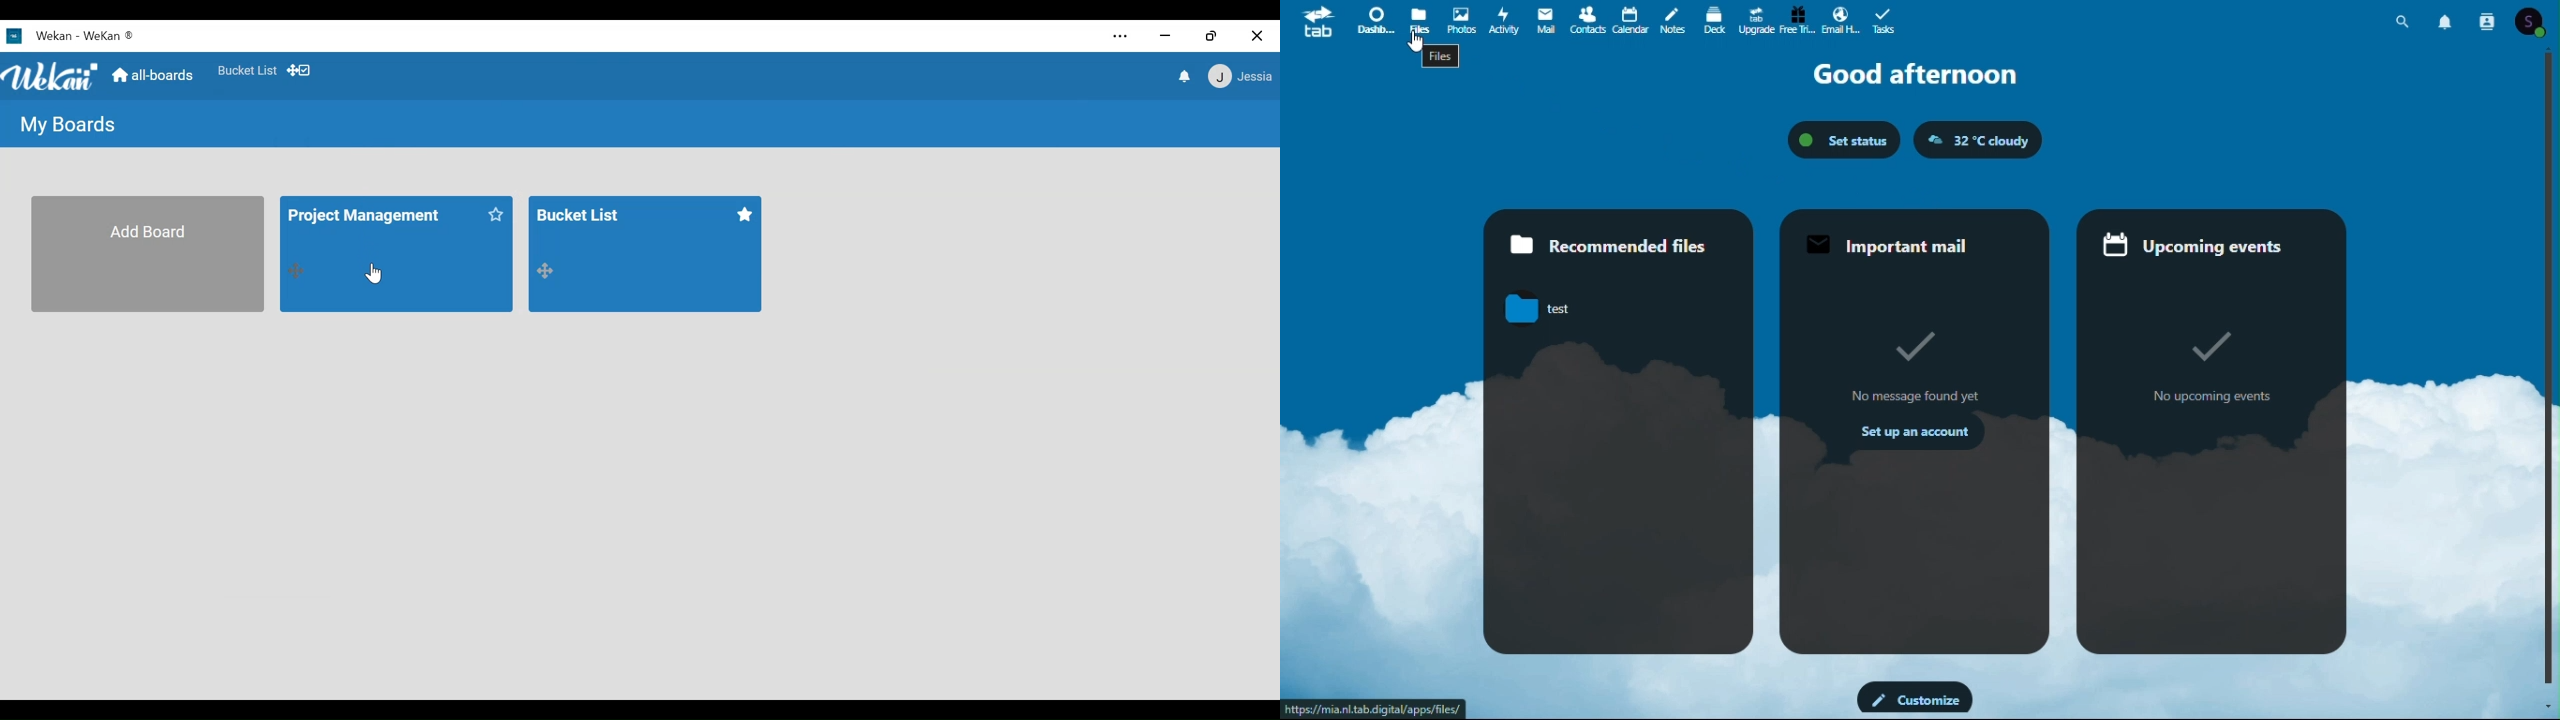 Image resolution: width=2576 pixels, height=728 pixels. Describe the element at coordinates (1165, 35) in the screenshot. I see `minimize` at that location.